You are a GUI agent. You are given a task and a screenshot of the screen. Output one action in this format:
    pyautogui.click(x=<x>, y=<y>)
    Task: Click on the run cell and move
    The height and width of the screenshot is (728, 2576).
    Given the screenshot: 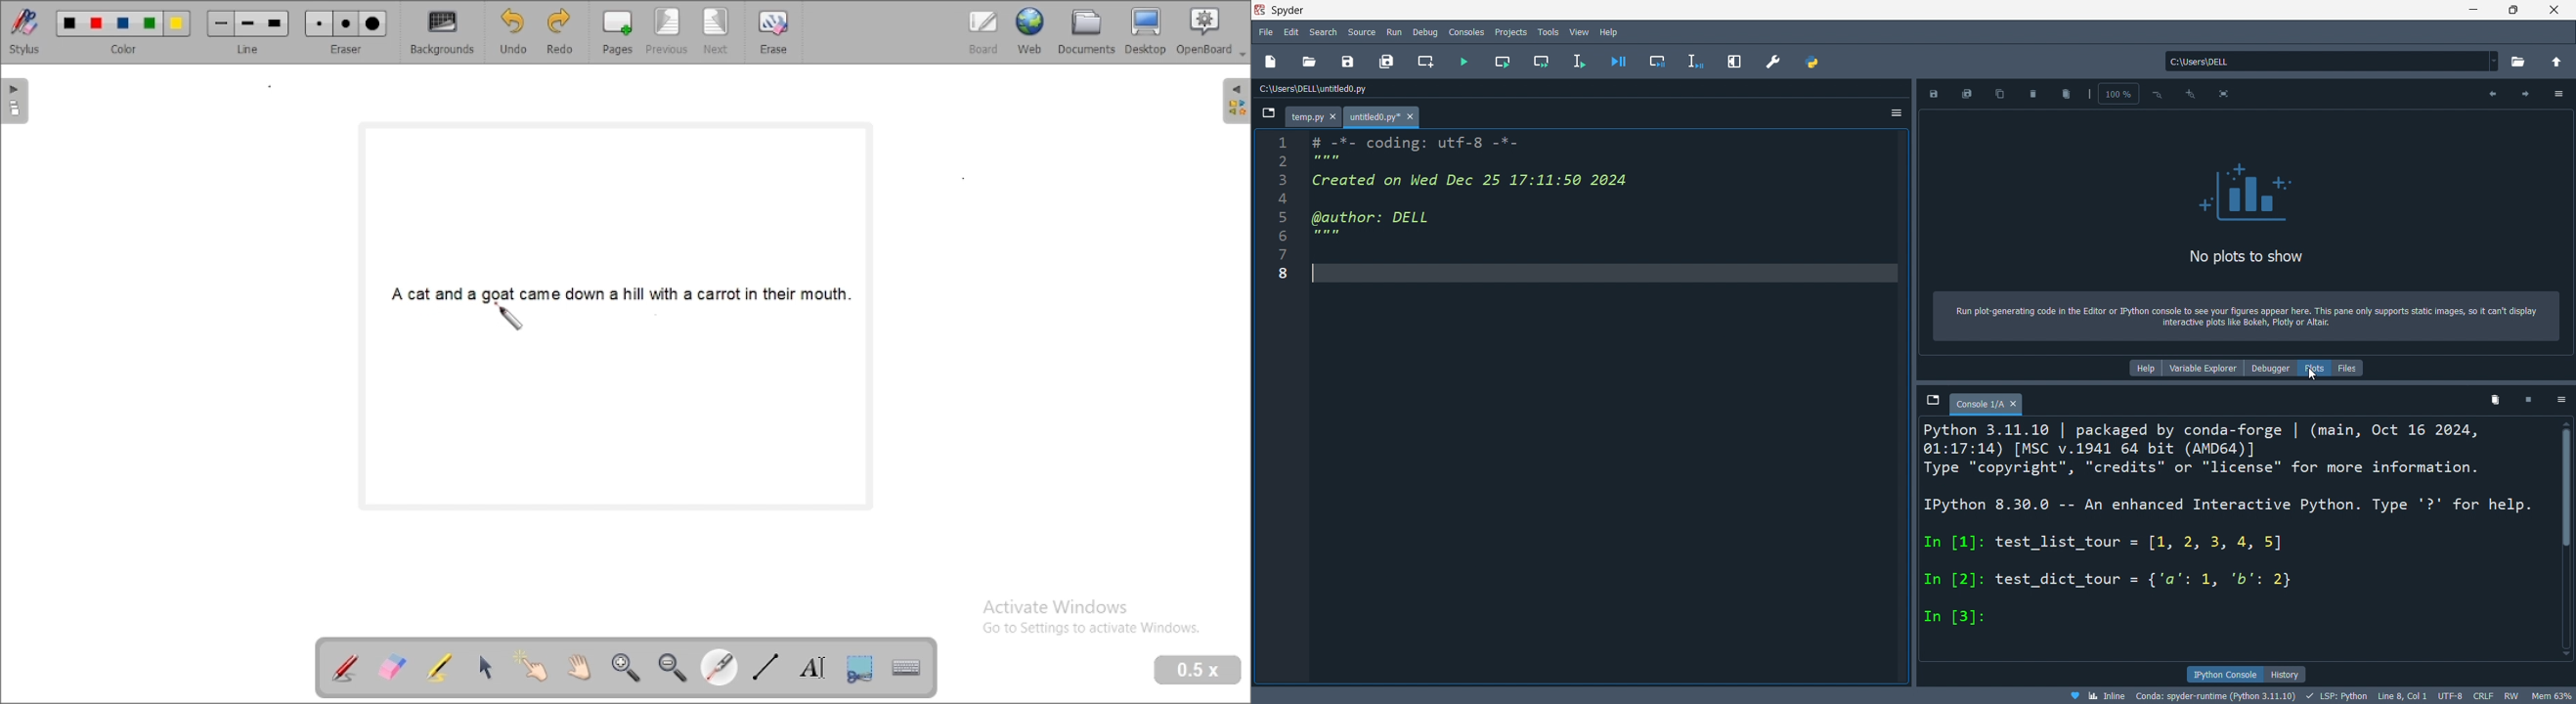 What is the action you would take?
    pyautogui.click(x=1541, y=60)
    